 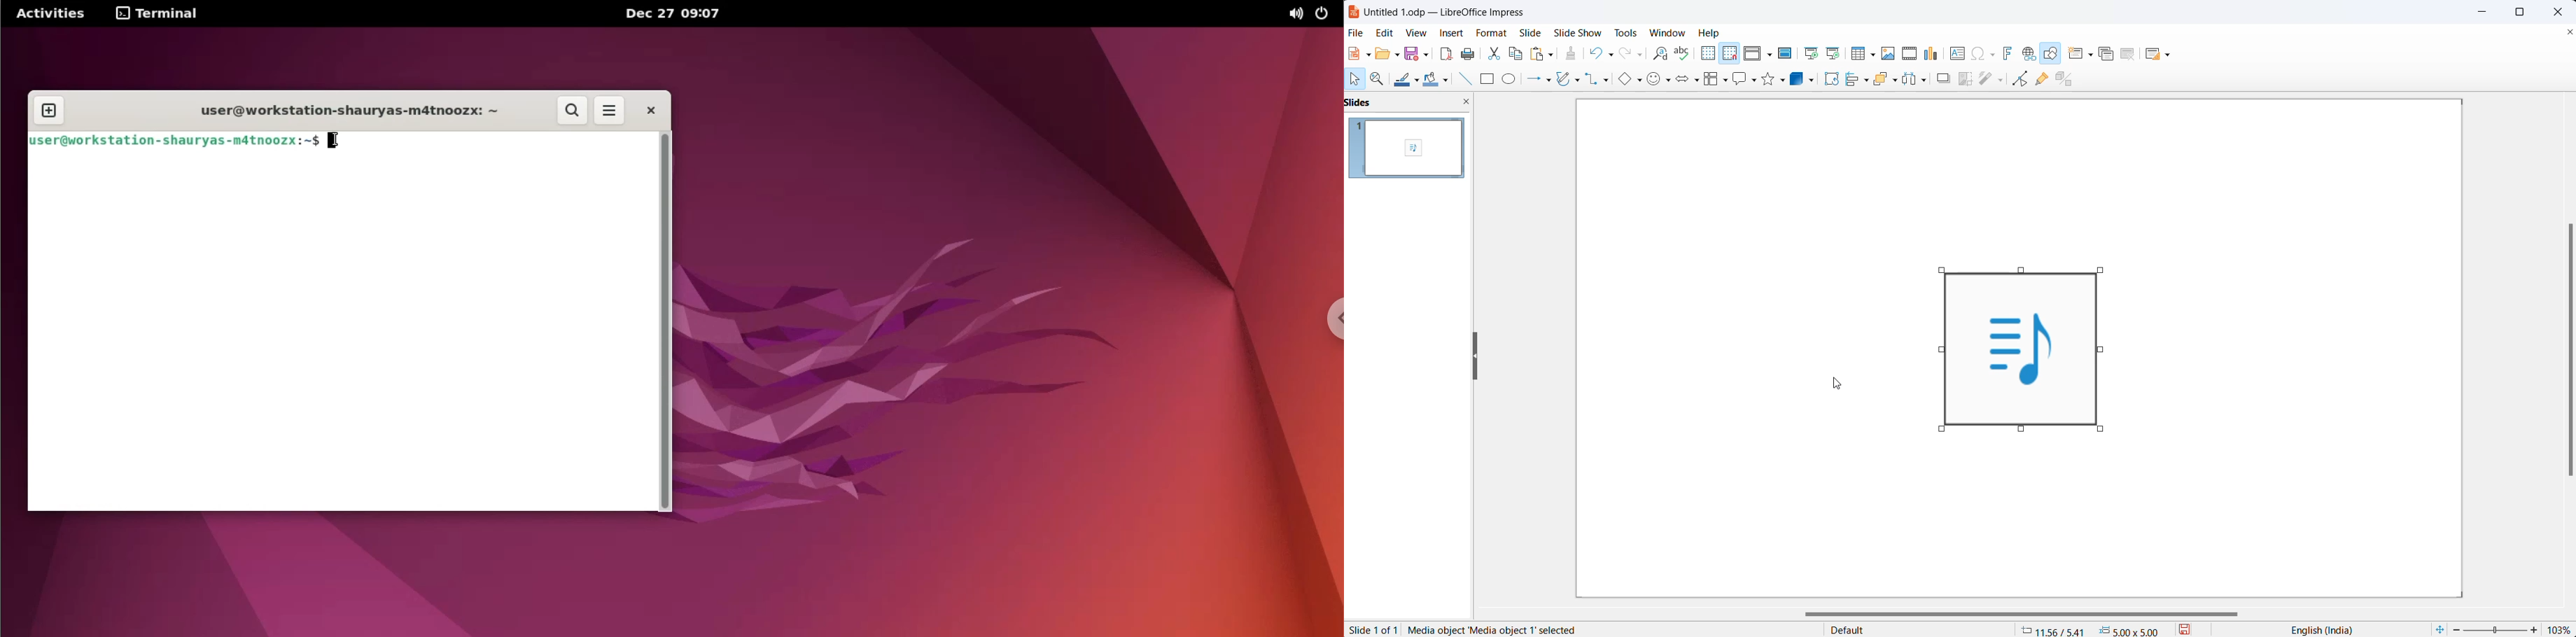 I want to click on cut, so click(x=1492, y=55).